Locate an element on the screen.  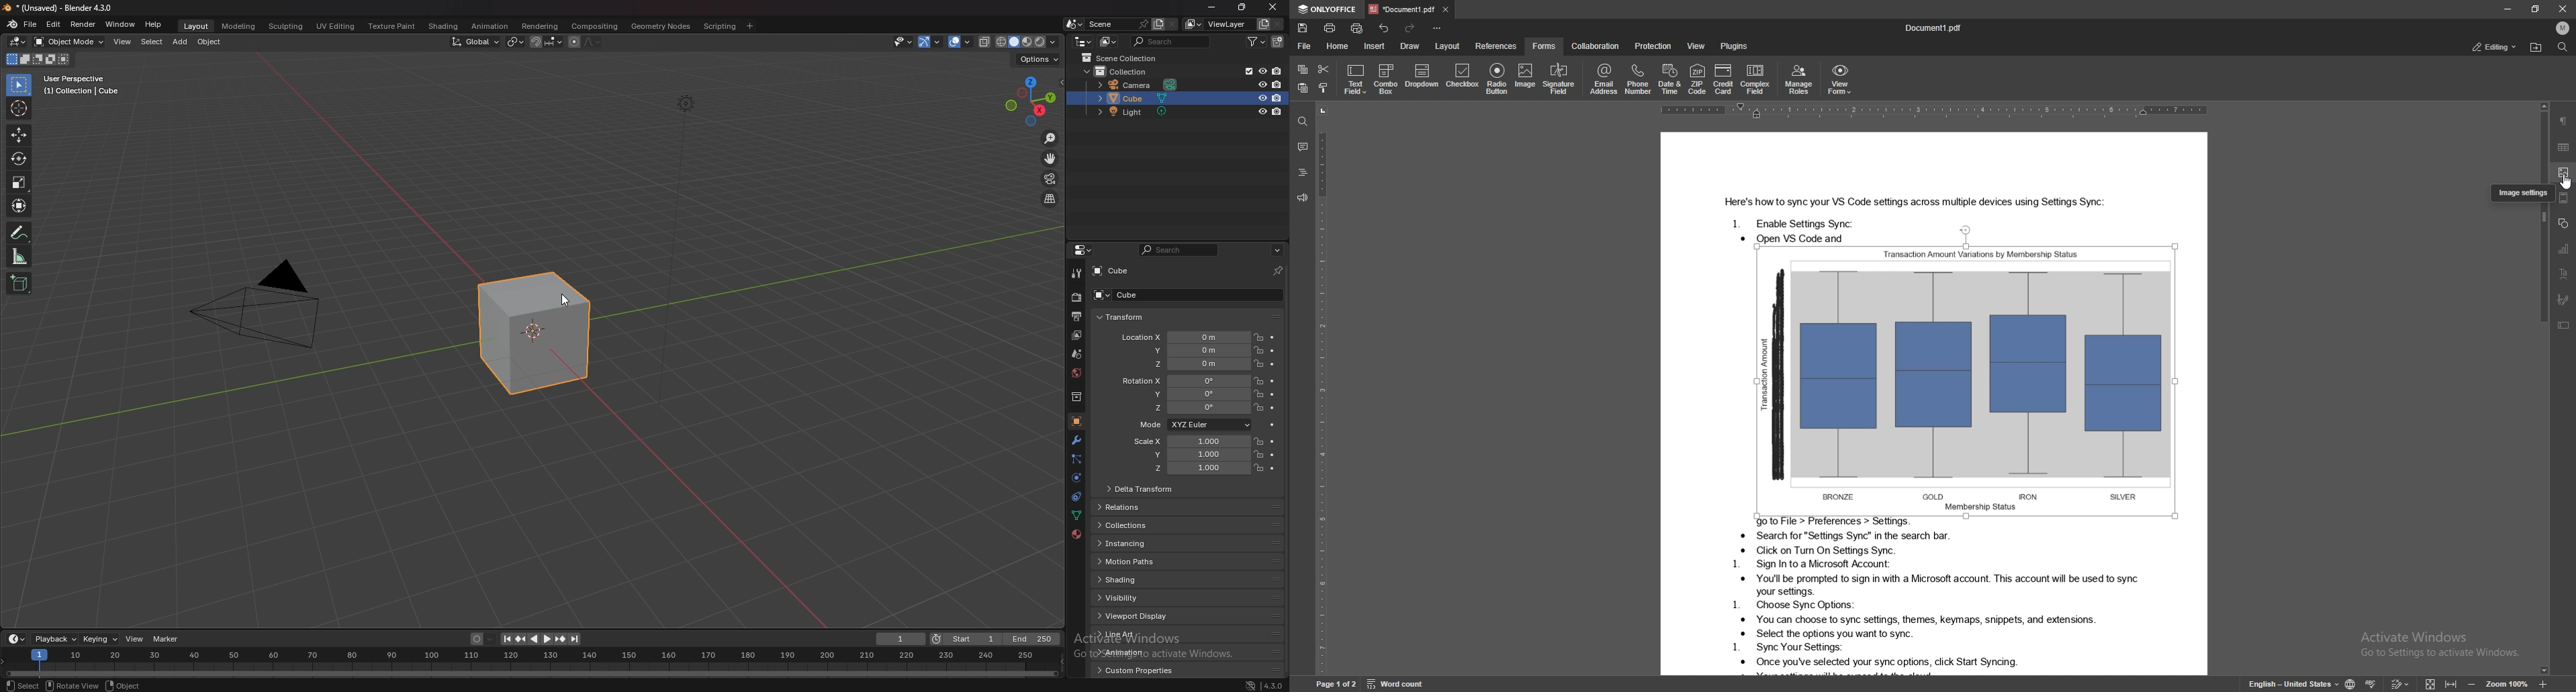
resize is located at coordinates (2535, 9).